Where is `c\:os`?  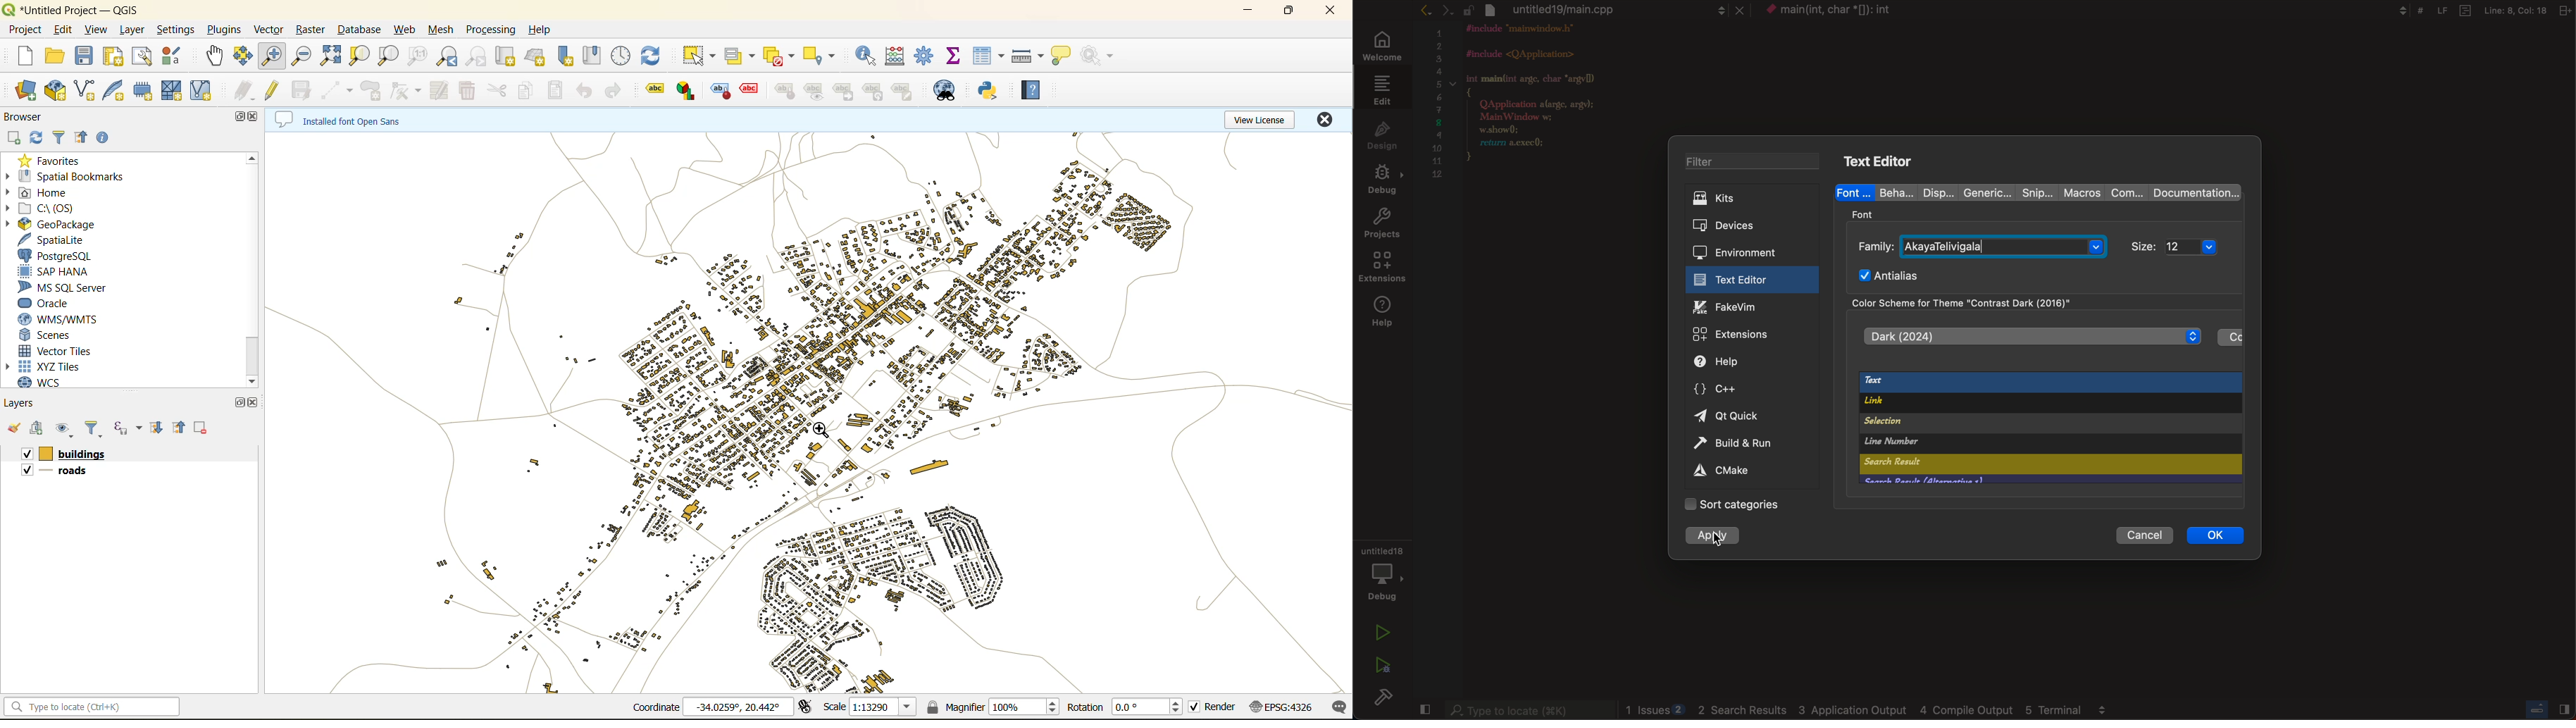 c\:os is located at coordinates (51, 209).